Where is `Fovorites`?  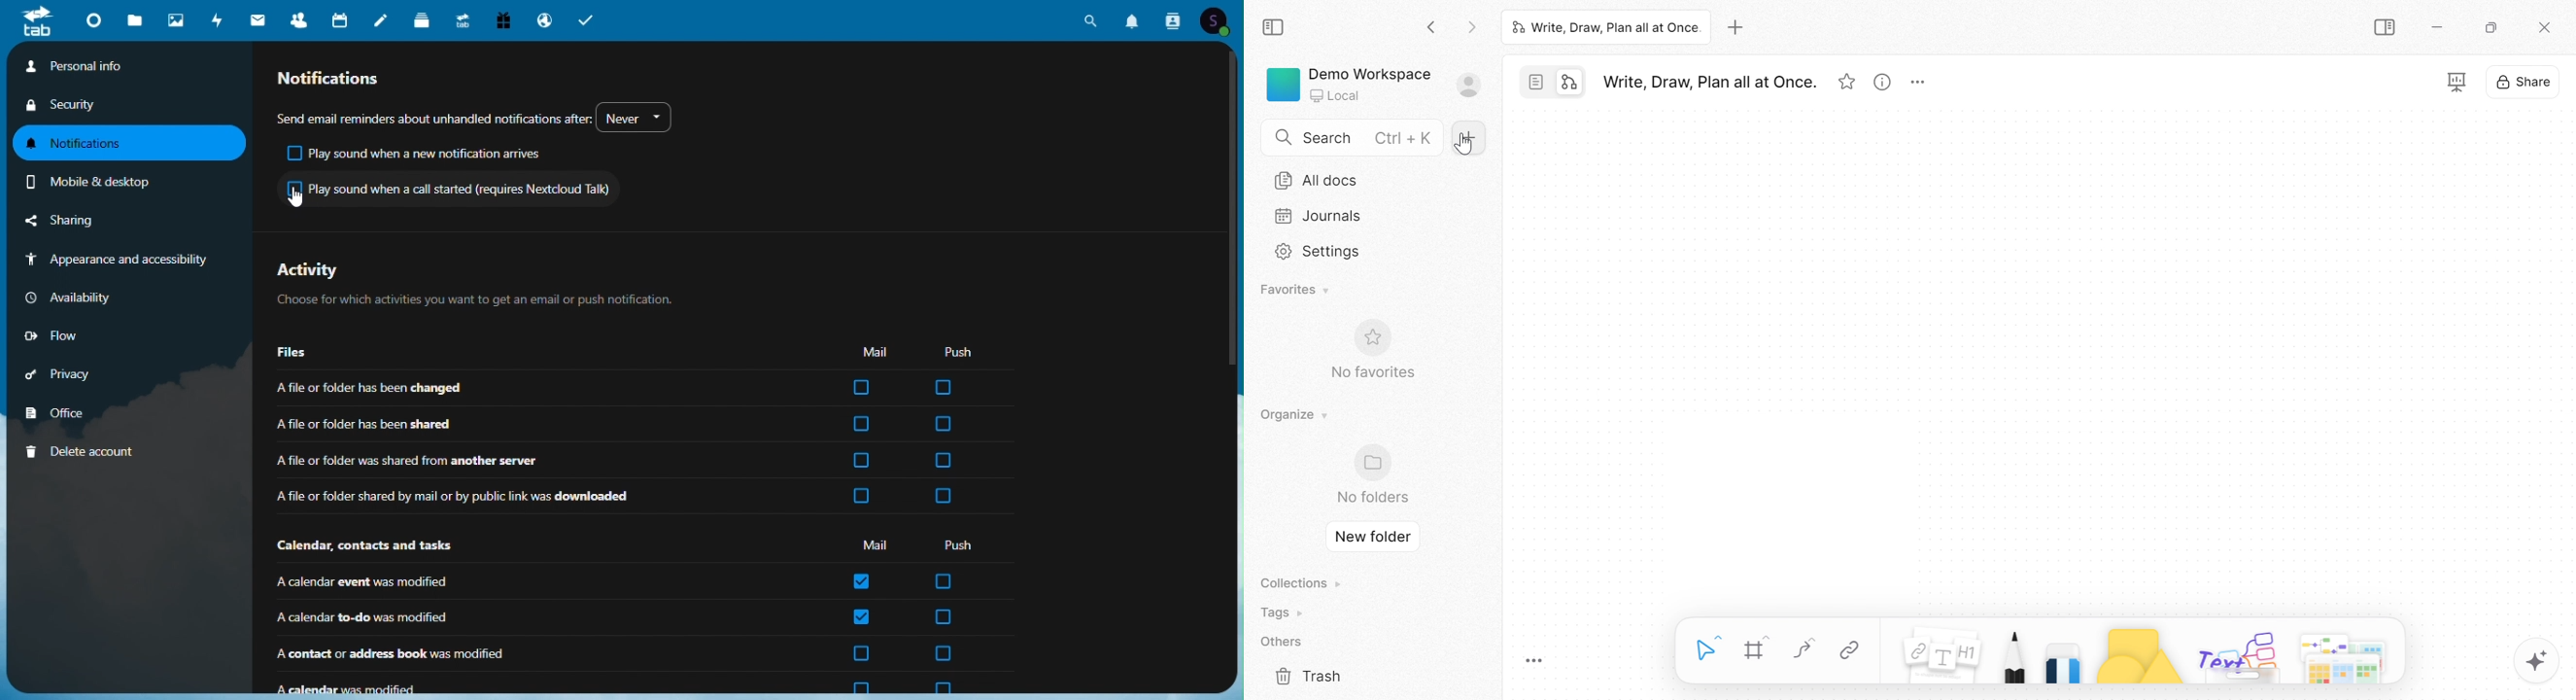
Fovorites is located at coordinates (1847, 83).